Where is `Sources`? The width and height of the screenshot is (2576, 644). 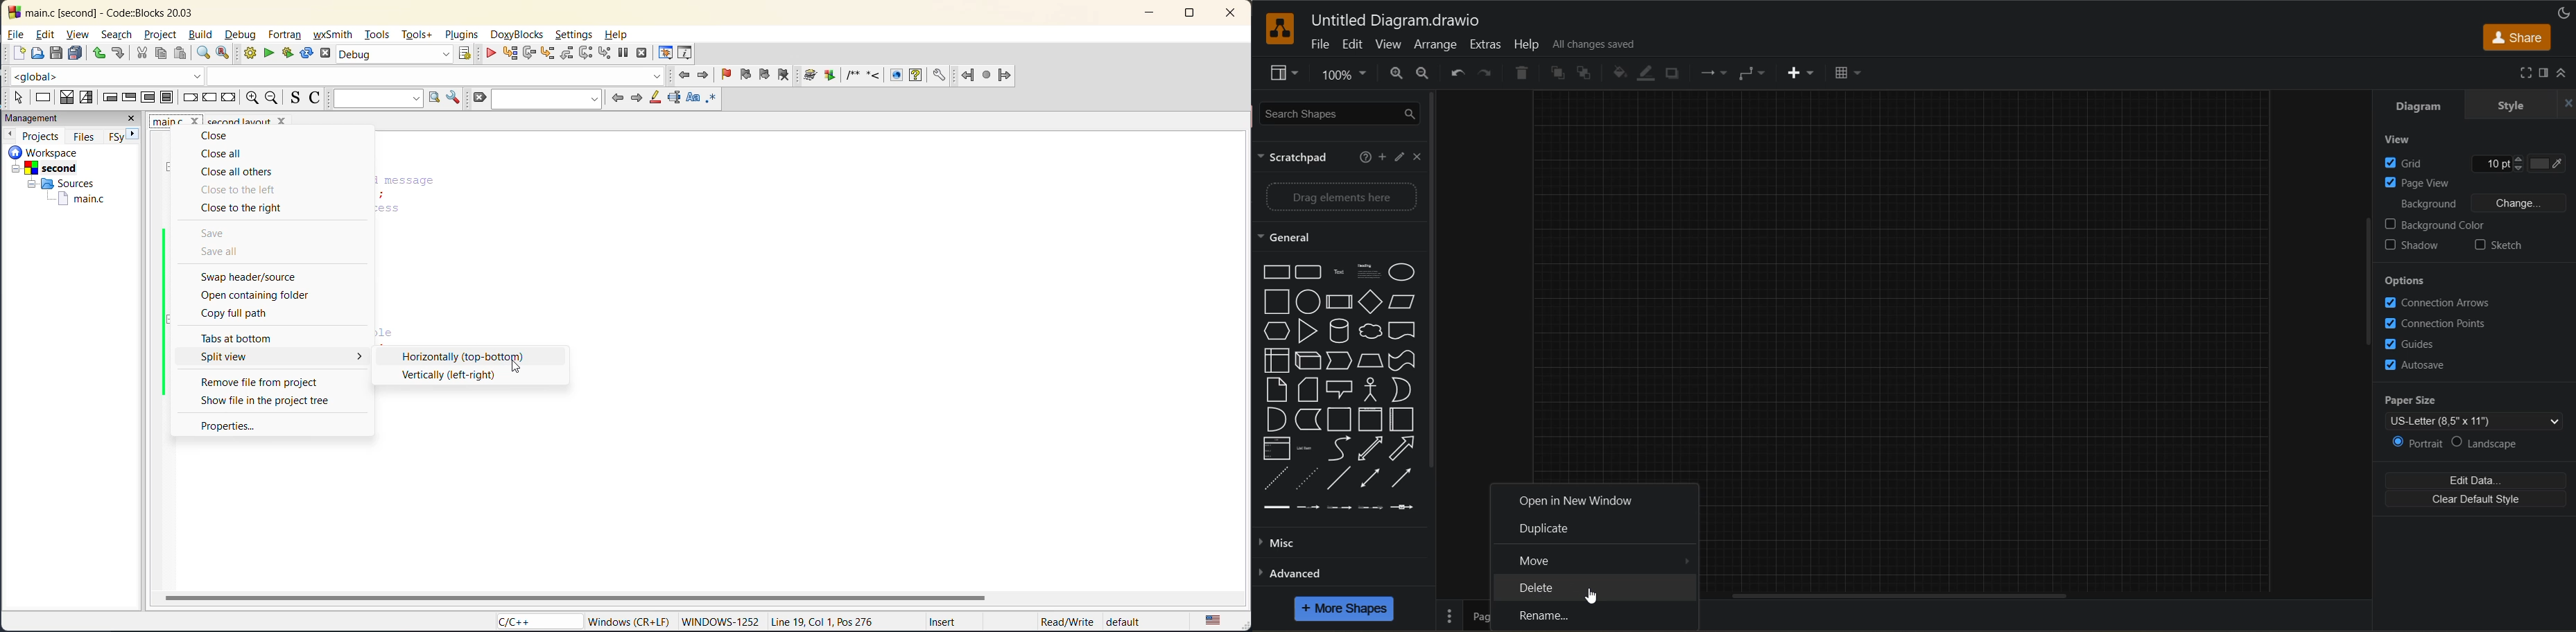 Sources is located at coordinates (58, 183).